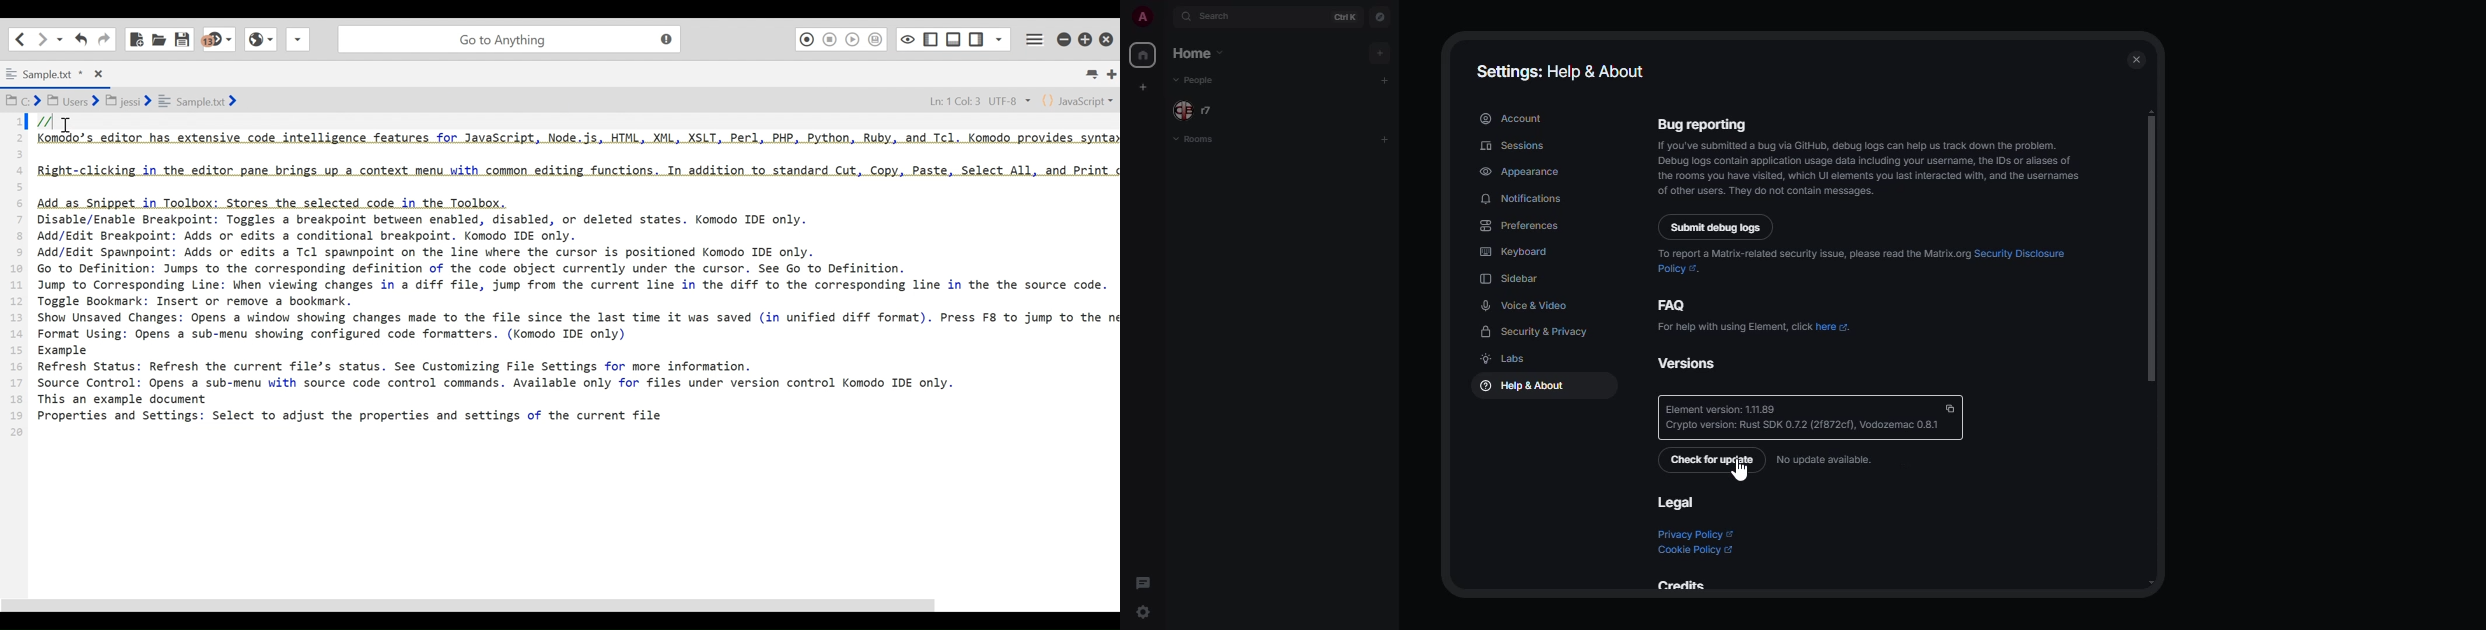 The height and width of the screenshot is (644, 2492). I want to click on For help with using Element, click here, so click(1783, 327).